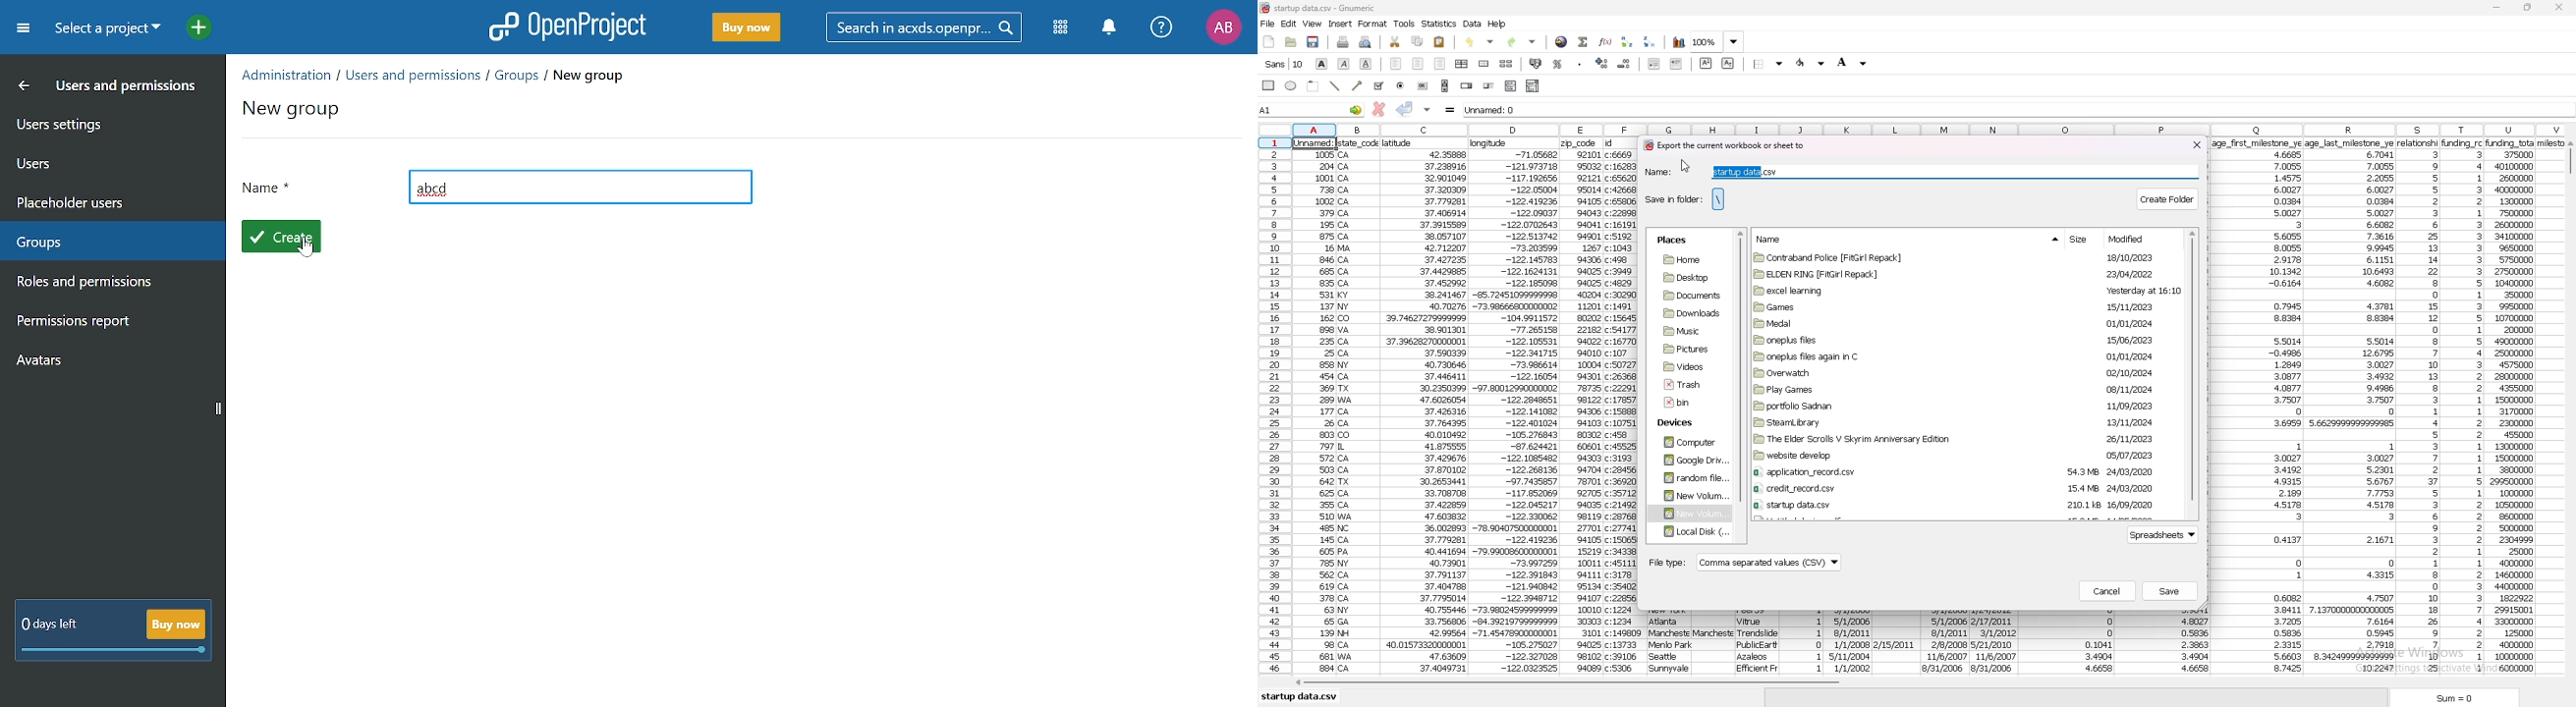 The height and width of the screenshot is (728, 2576). Describe the element at coordinates (1689, 313) in the screenshot. I see `folder` at that location.